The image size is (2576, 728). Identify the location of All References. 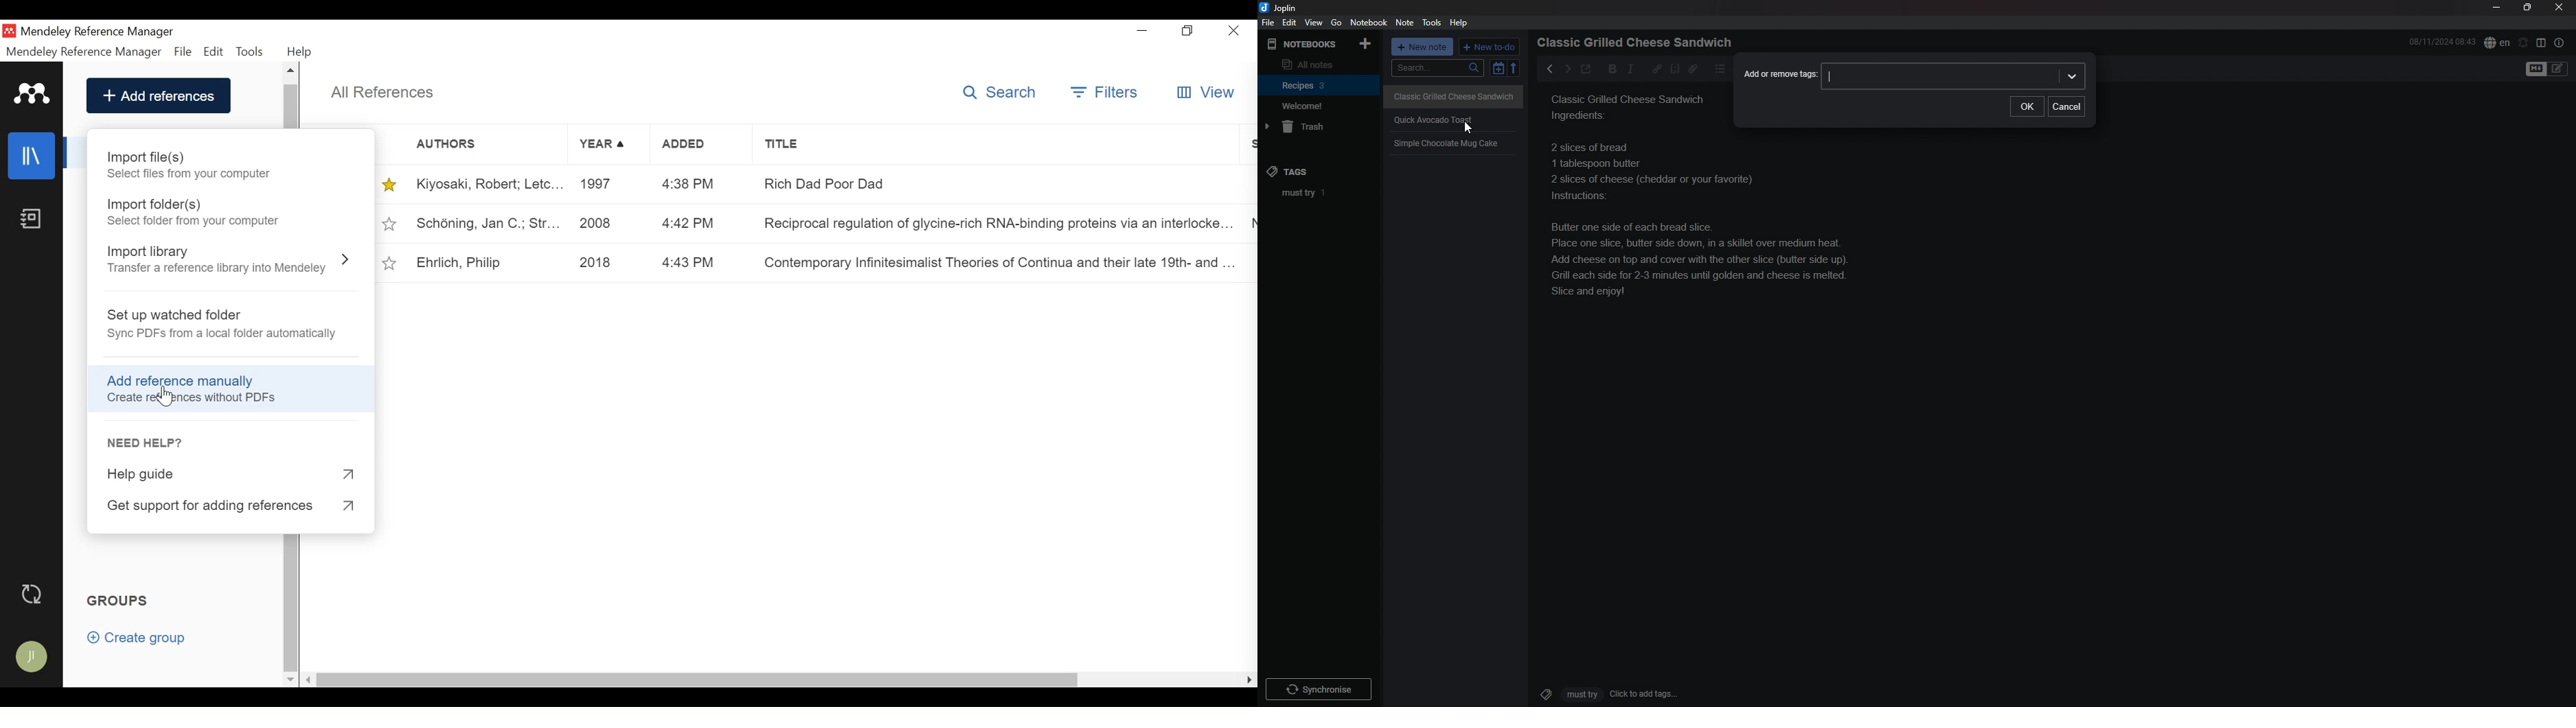
(382, 92).